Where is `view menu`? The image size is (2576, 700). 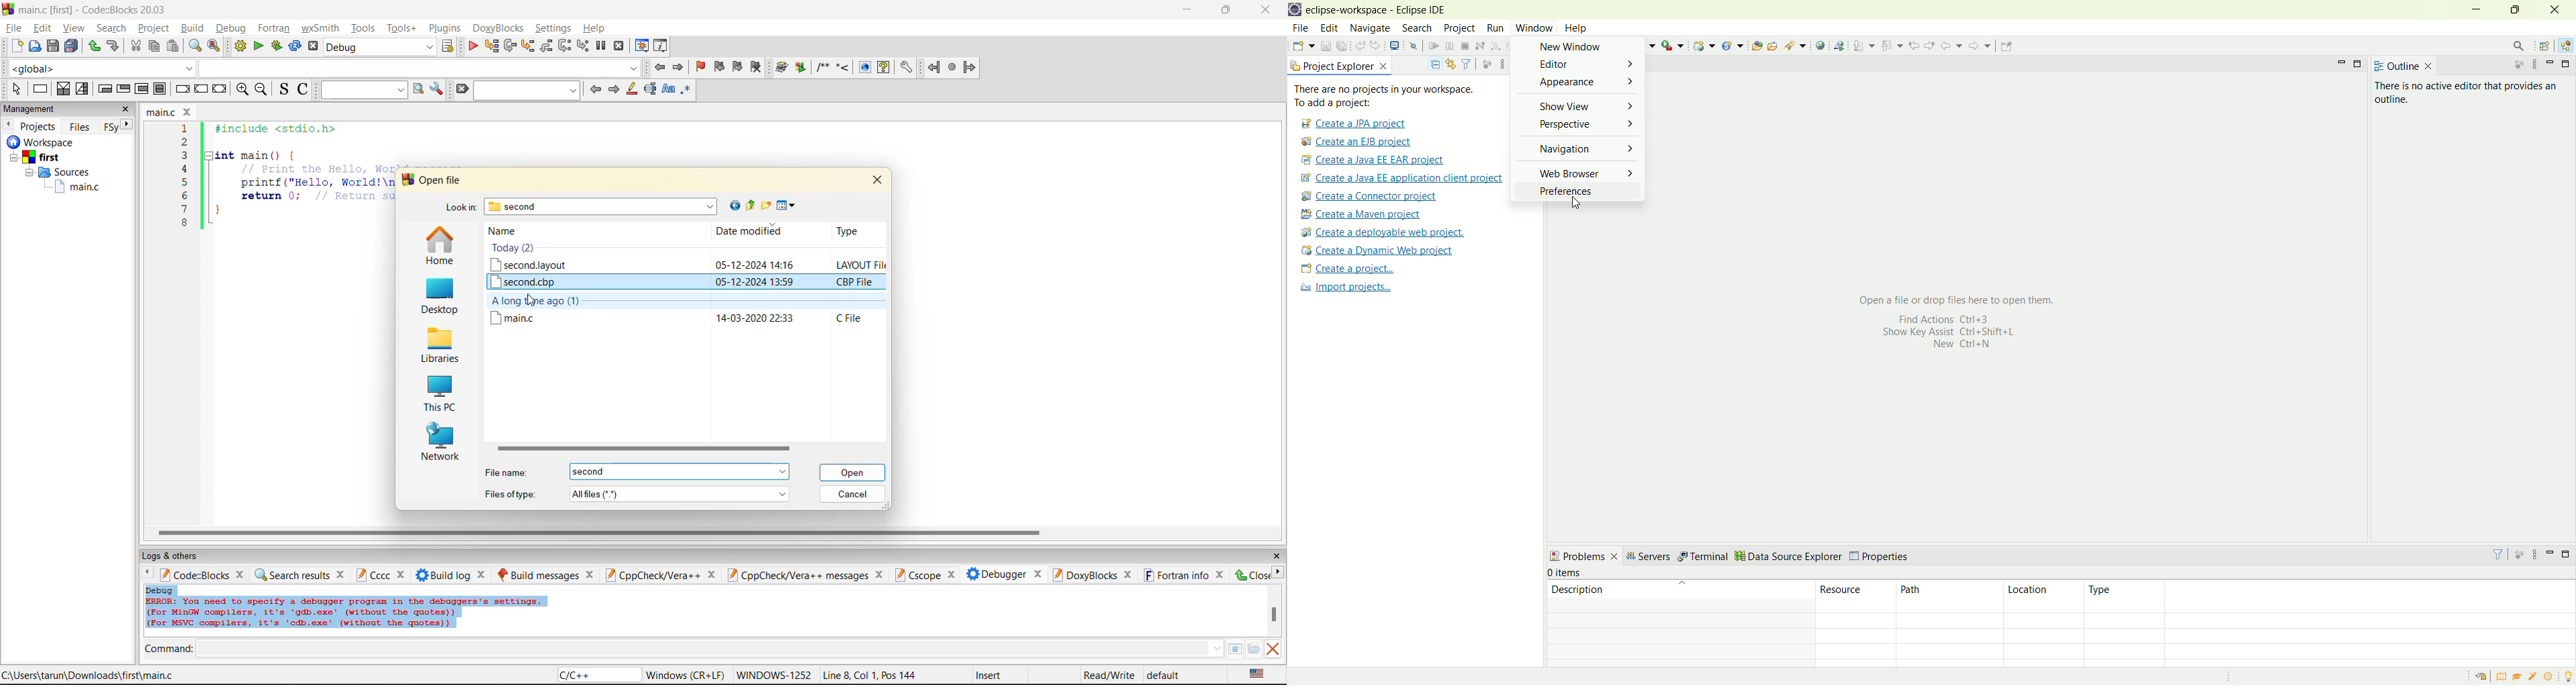 view menu is located at coordinates (1501, 63).